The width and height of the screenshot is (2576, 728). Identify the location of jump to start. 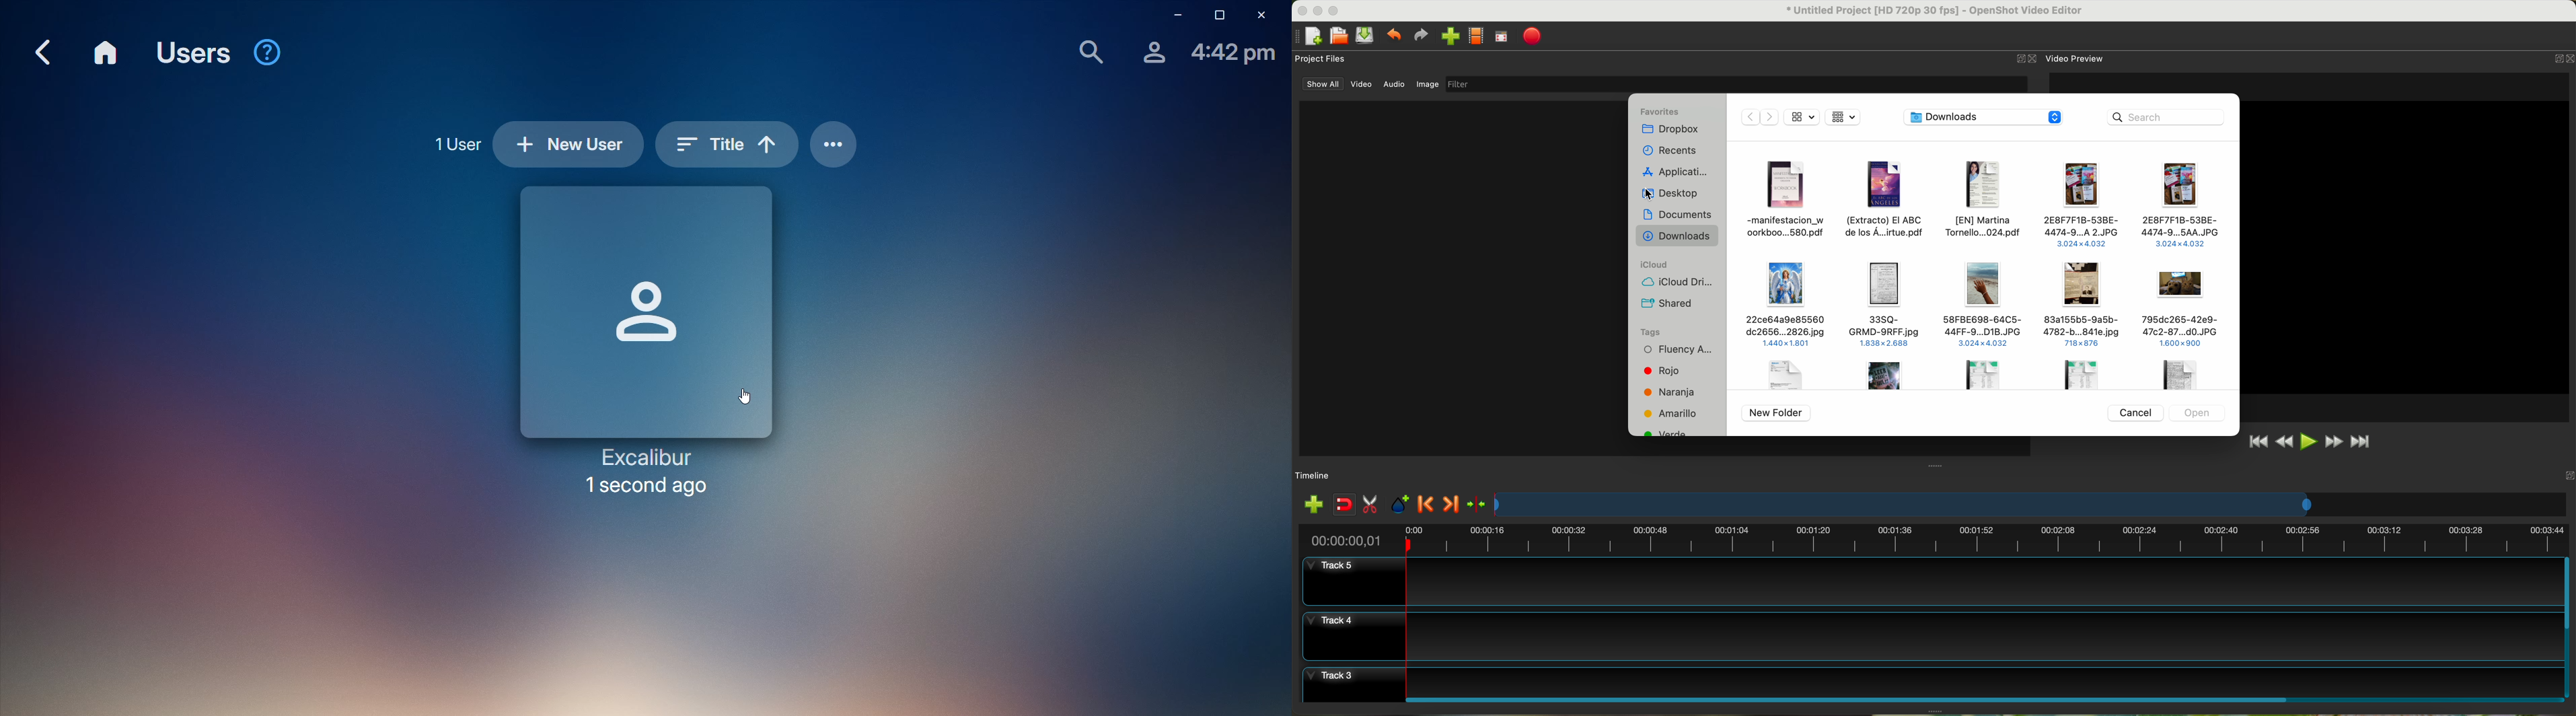
(2257, 440).